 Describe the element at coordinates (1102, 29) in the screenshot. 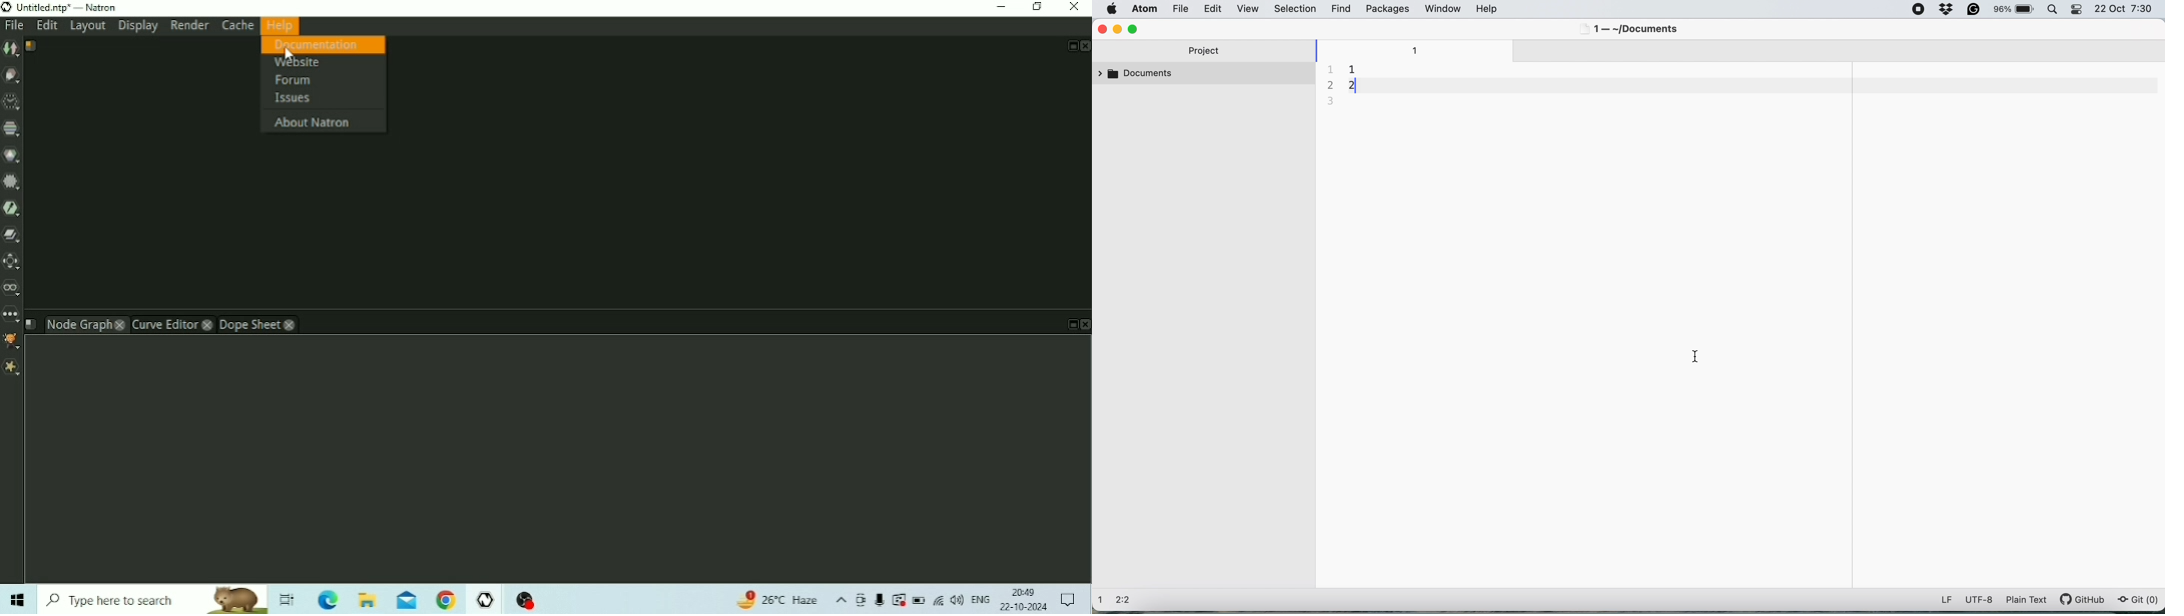

I see `close` at that location.